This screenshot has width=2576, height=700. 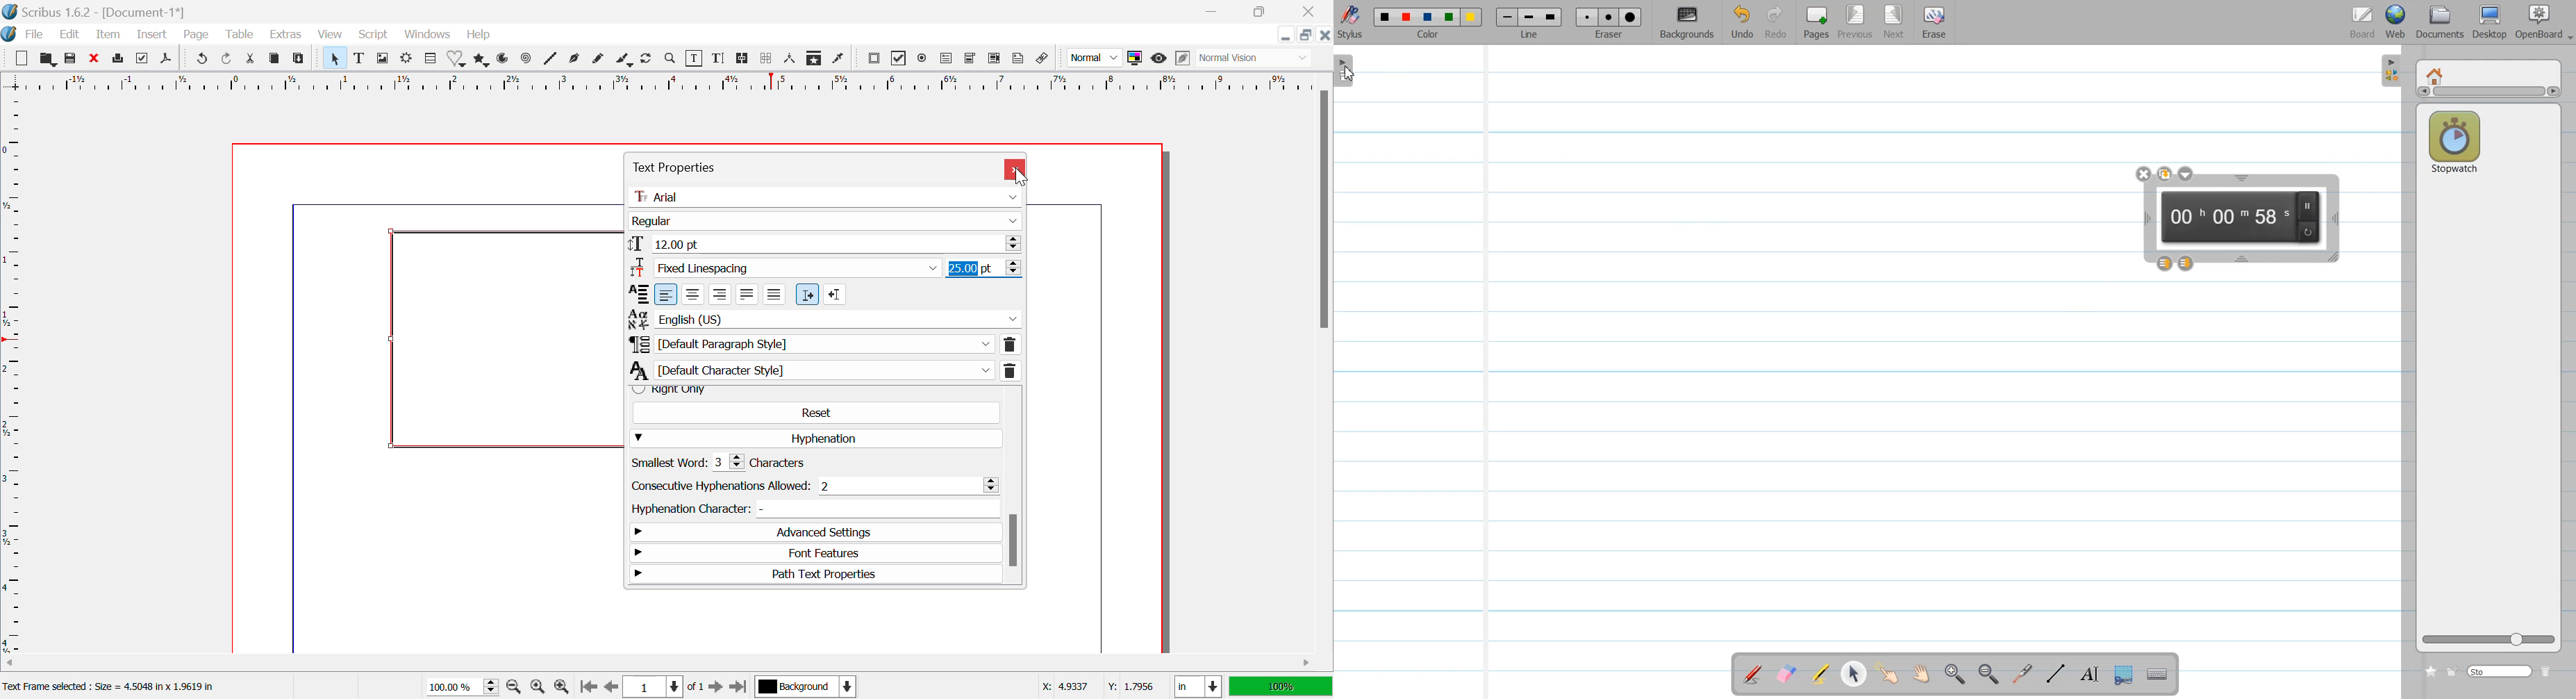 What do you see at coordinates (757, 165) in the screenshot?
I see `Text Properties` at bounding box center [757, 165].